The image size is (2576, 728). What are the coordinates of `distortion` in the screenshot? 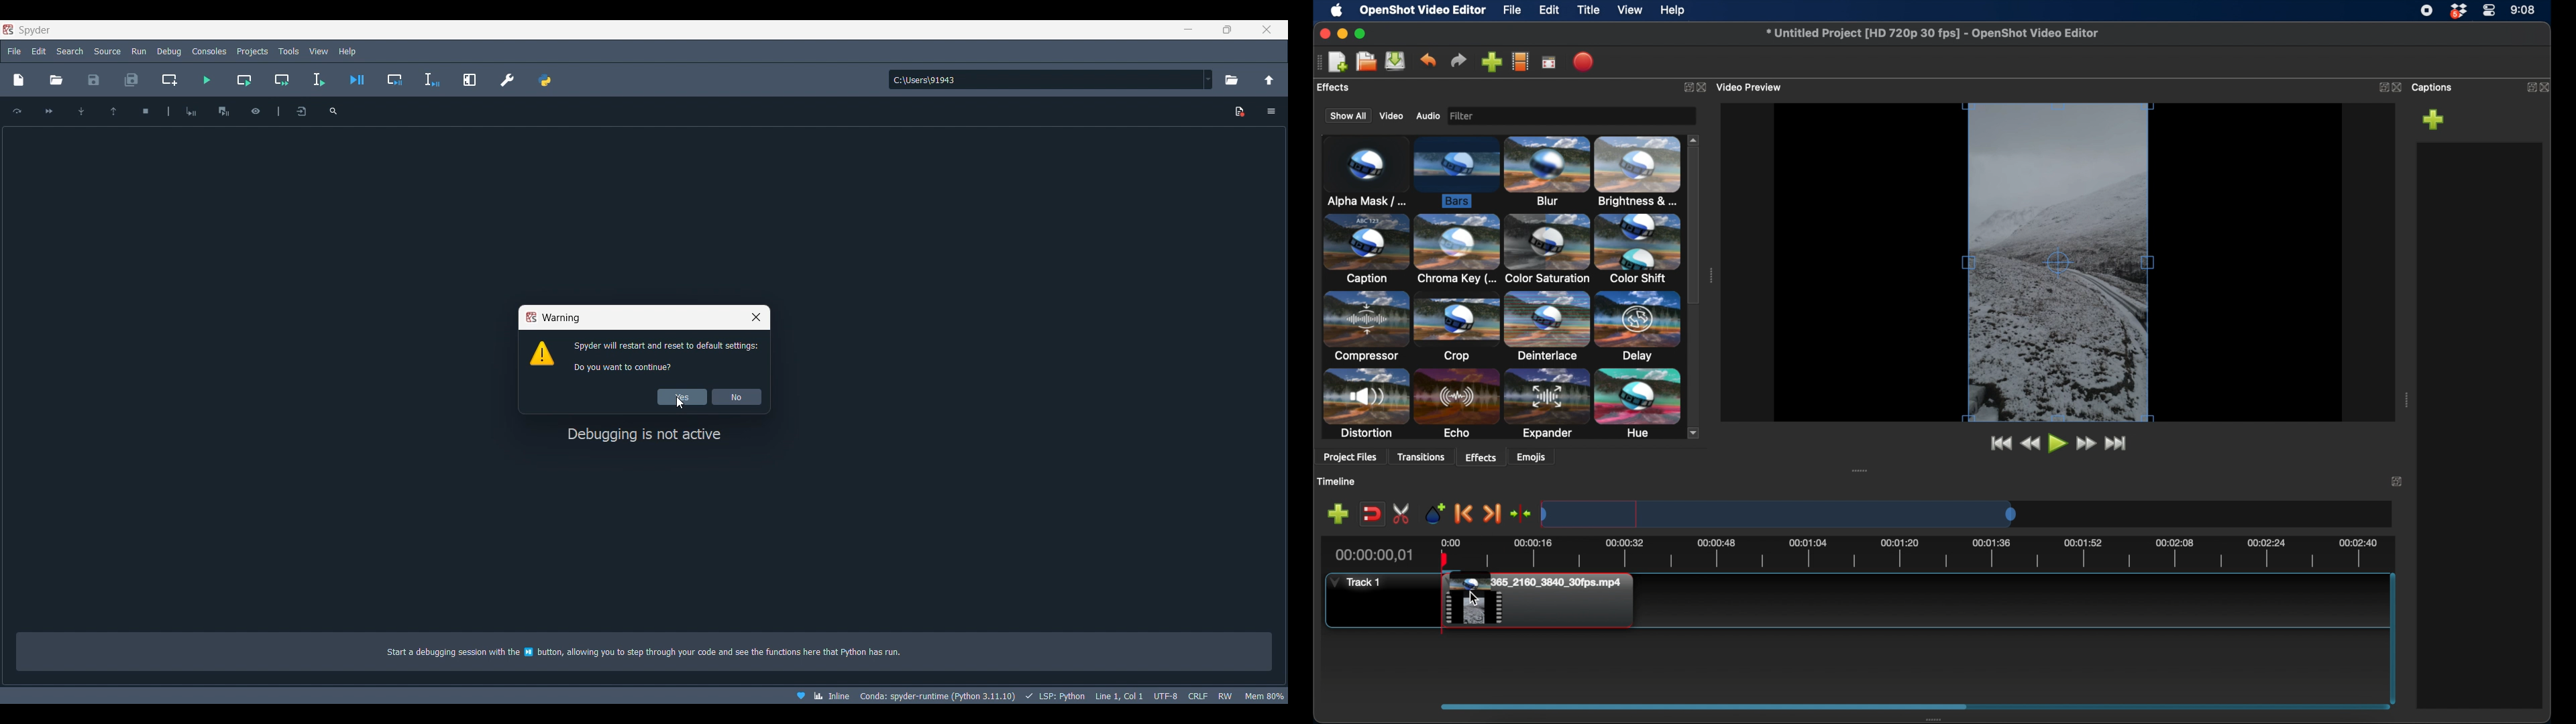 It's located at (1366, 404).